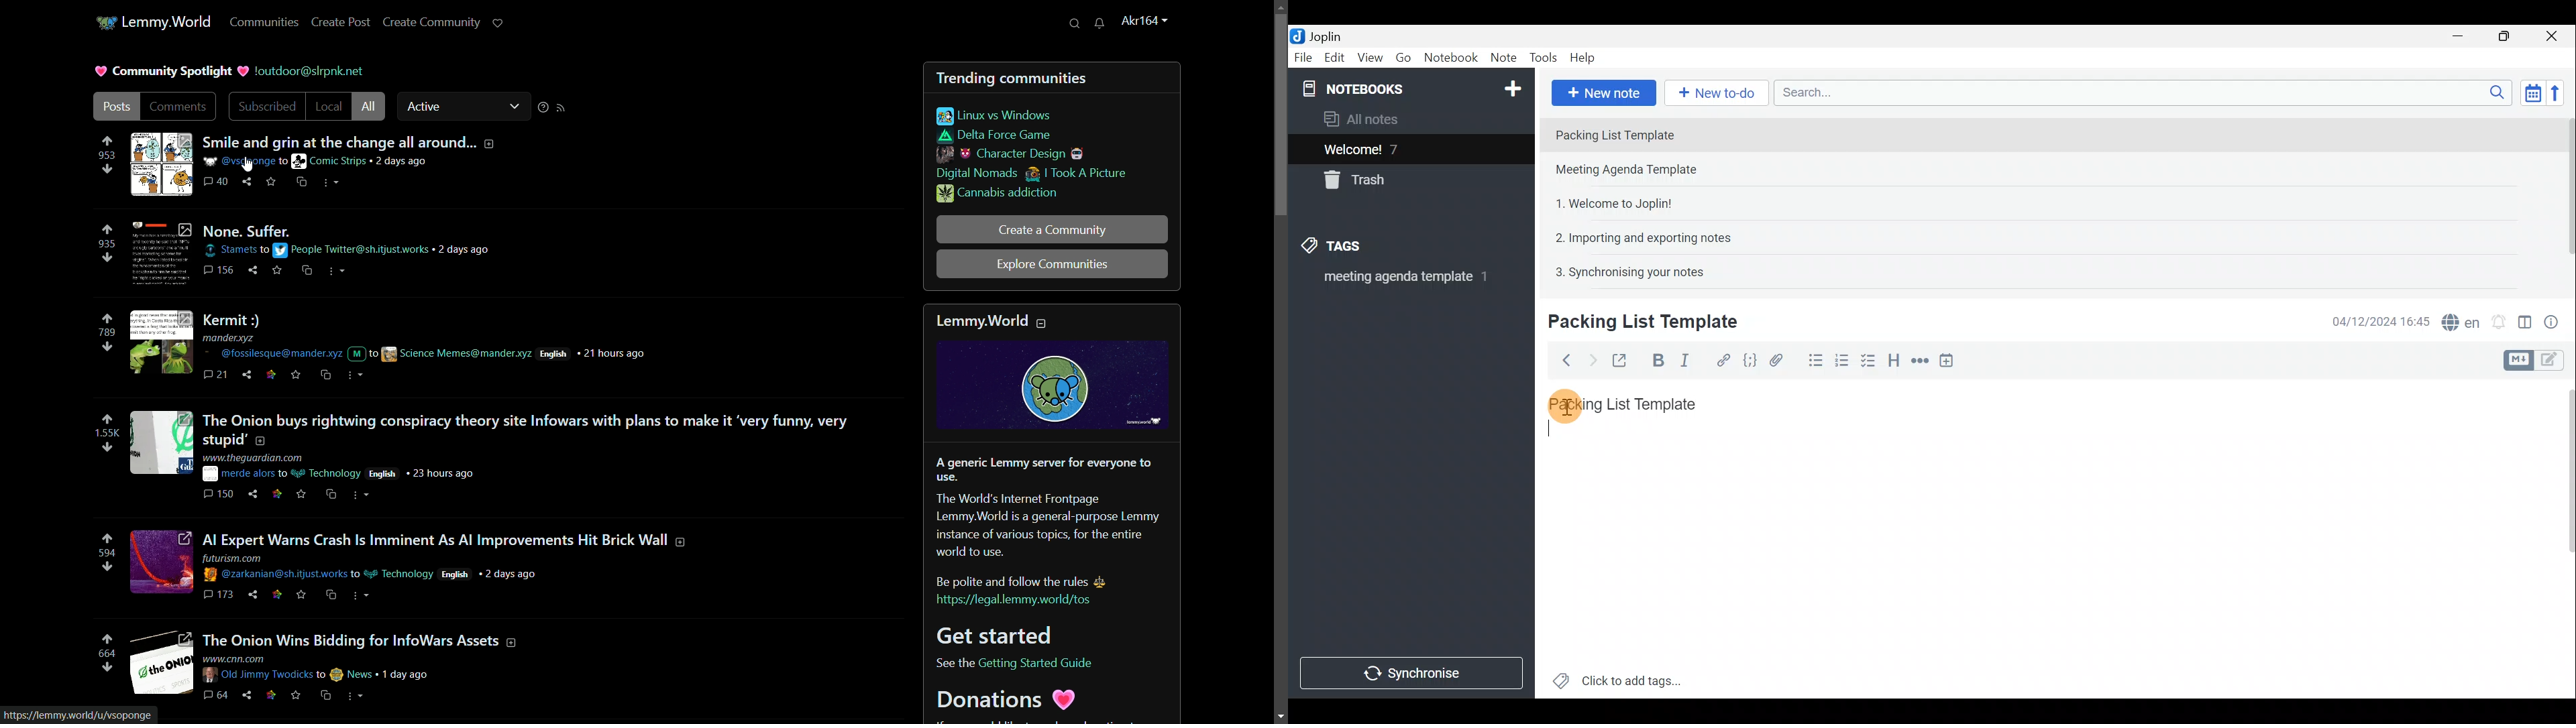  I want to click on Heading, so click(1895, 359).